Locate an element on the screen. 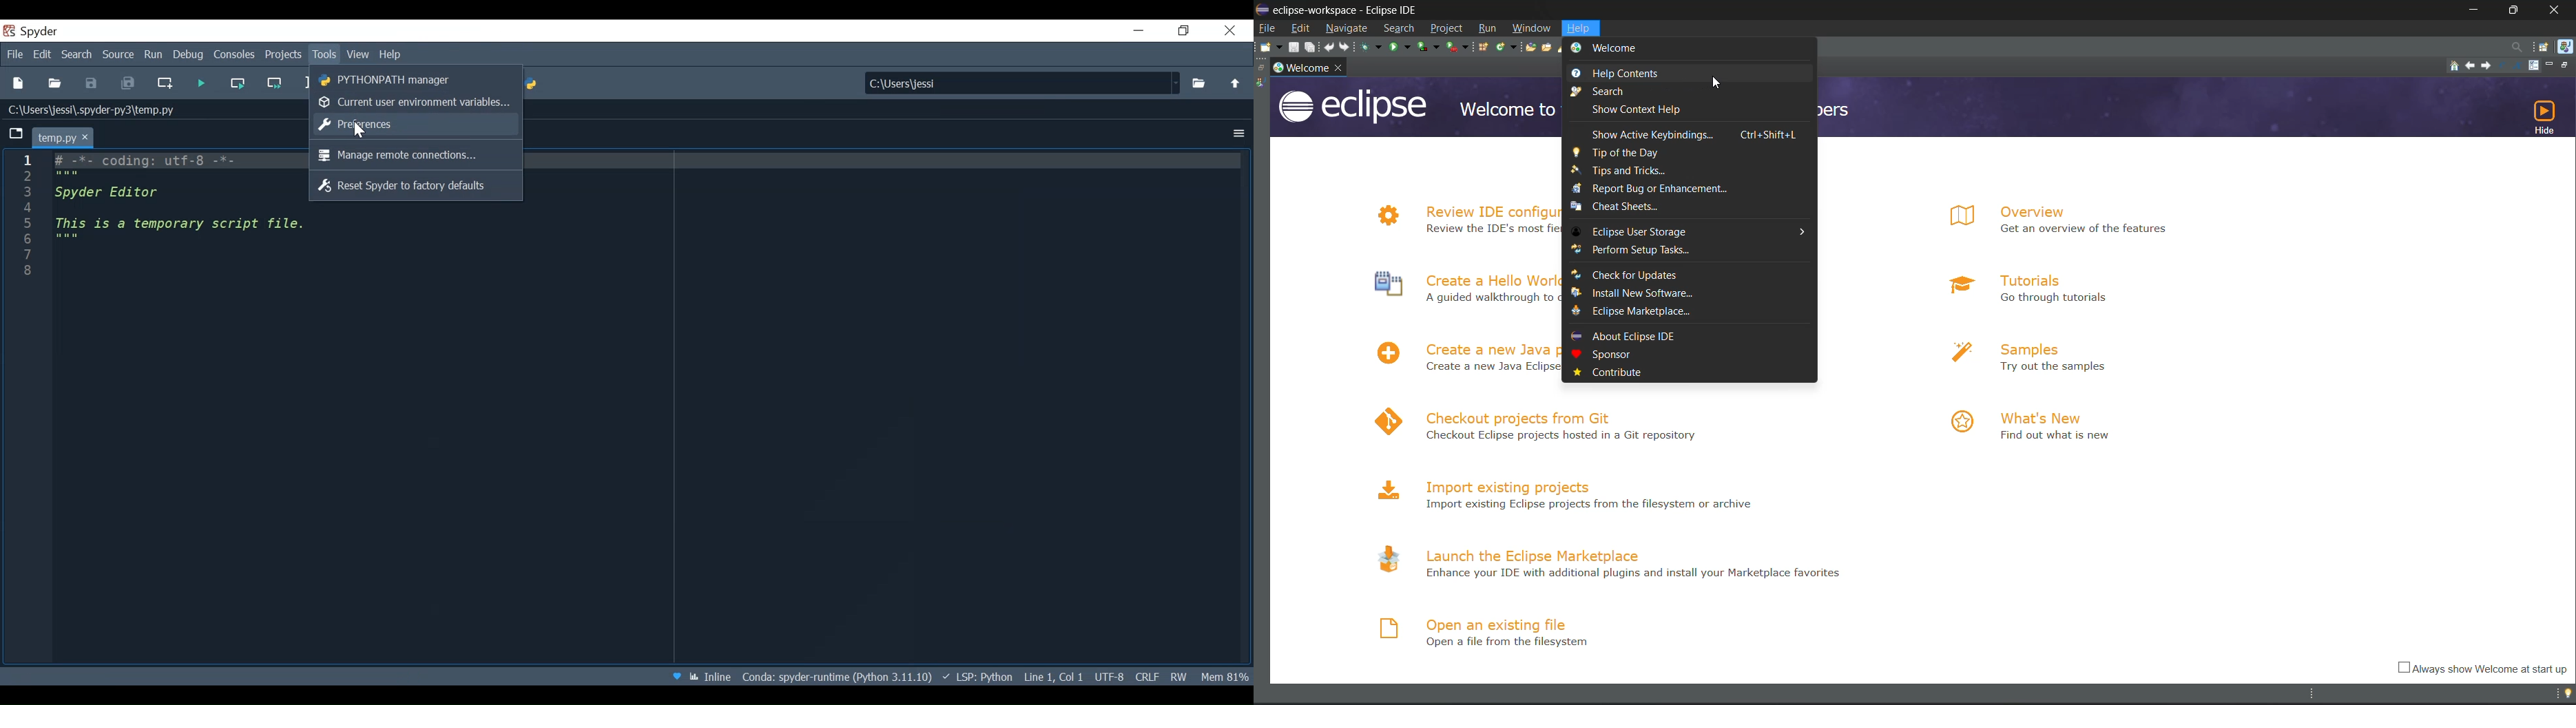  launch the eclipse marketplace is located at coordinates (1616, 551).